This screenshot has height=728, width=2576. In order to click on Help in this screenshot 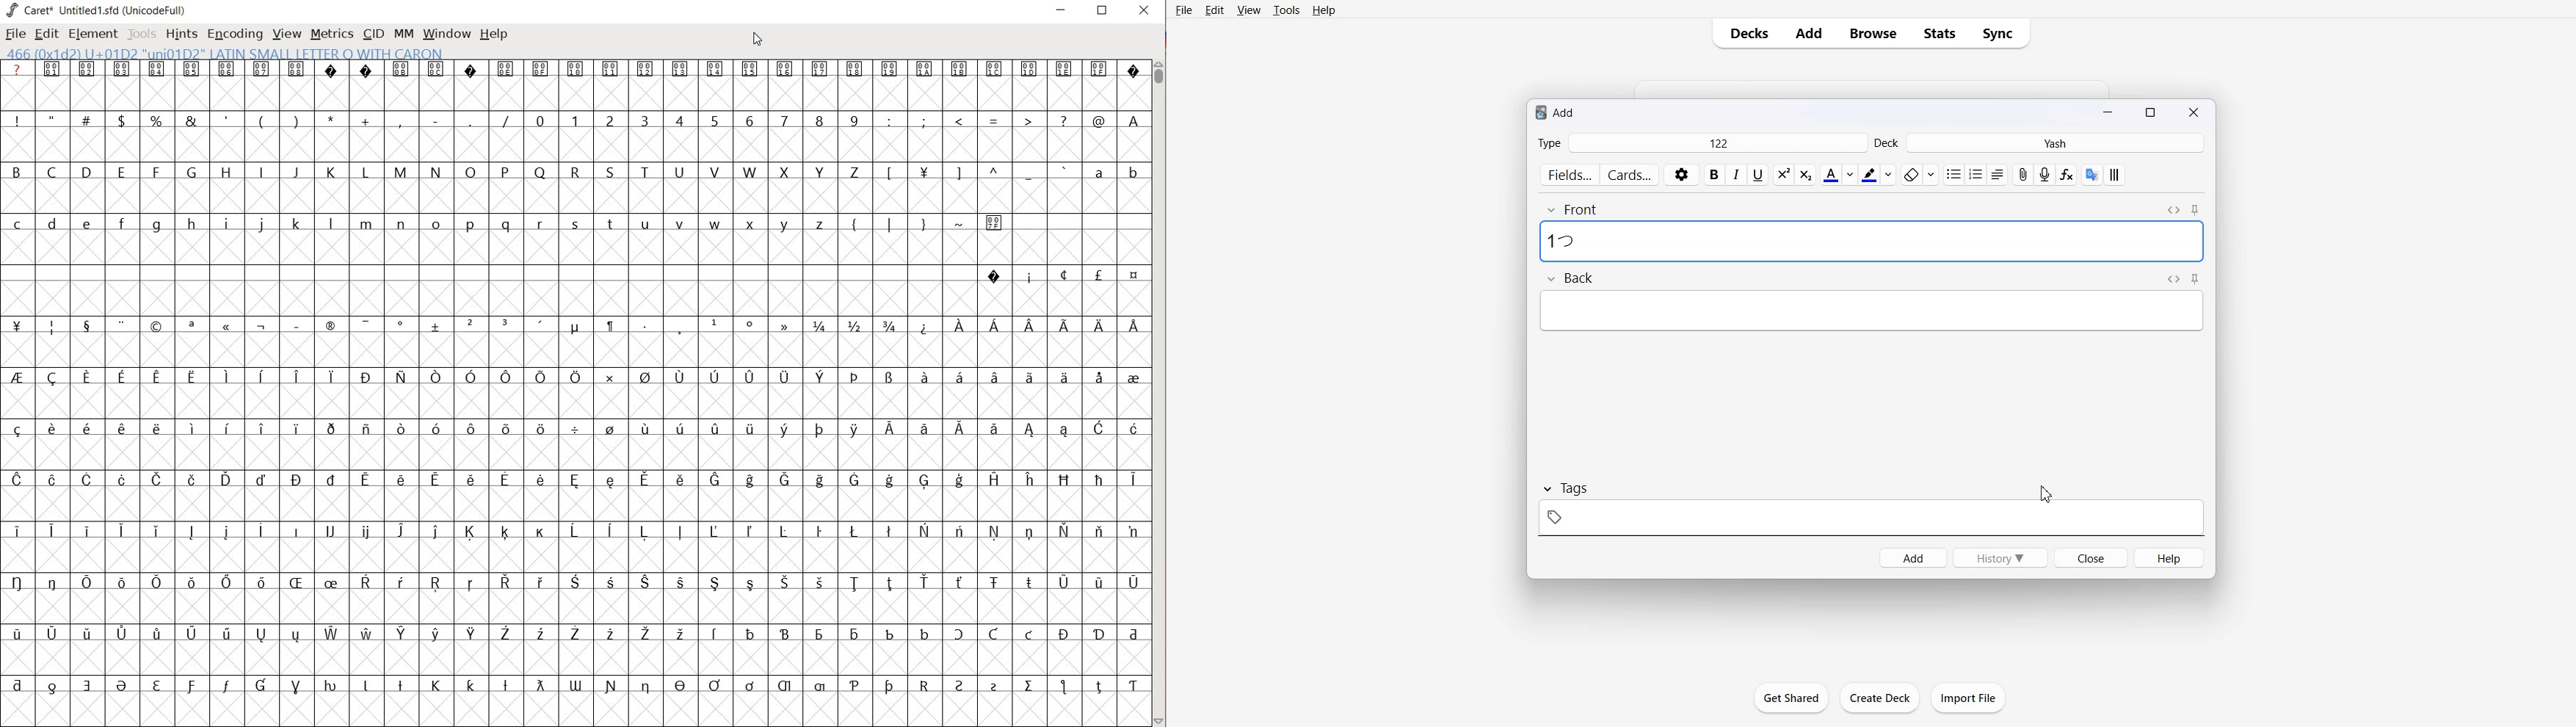, I will do `click(1324, 10)`.